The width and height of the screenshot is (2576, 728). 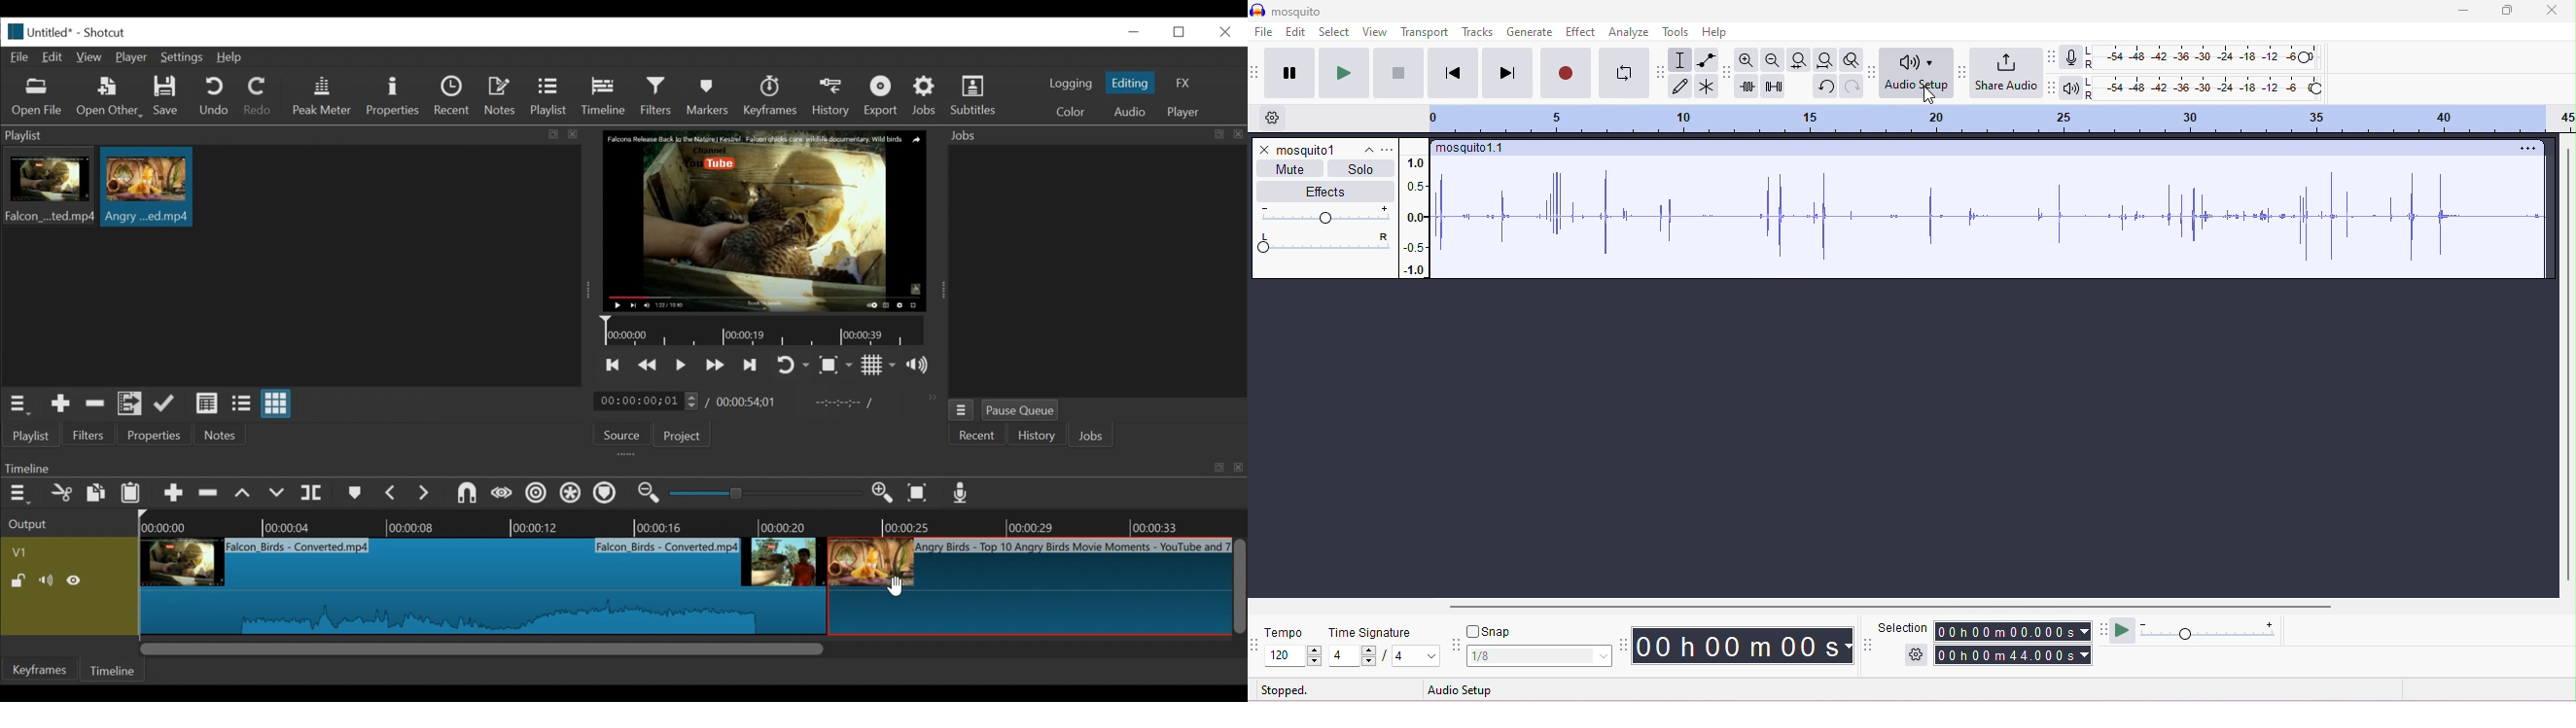 I want to click on scrub while dragging, so click(x=503, y=494).